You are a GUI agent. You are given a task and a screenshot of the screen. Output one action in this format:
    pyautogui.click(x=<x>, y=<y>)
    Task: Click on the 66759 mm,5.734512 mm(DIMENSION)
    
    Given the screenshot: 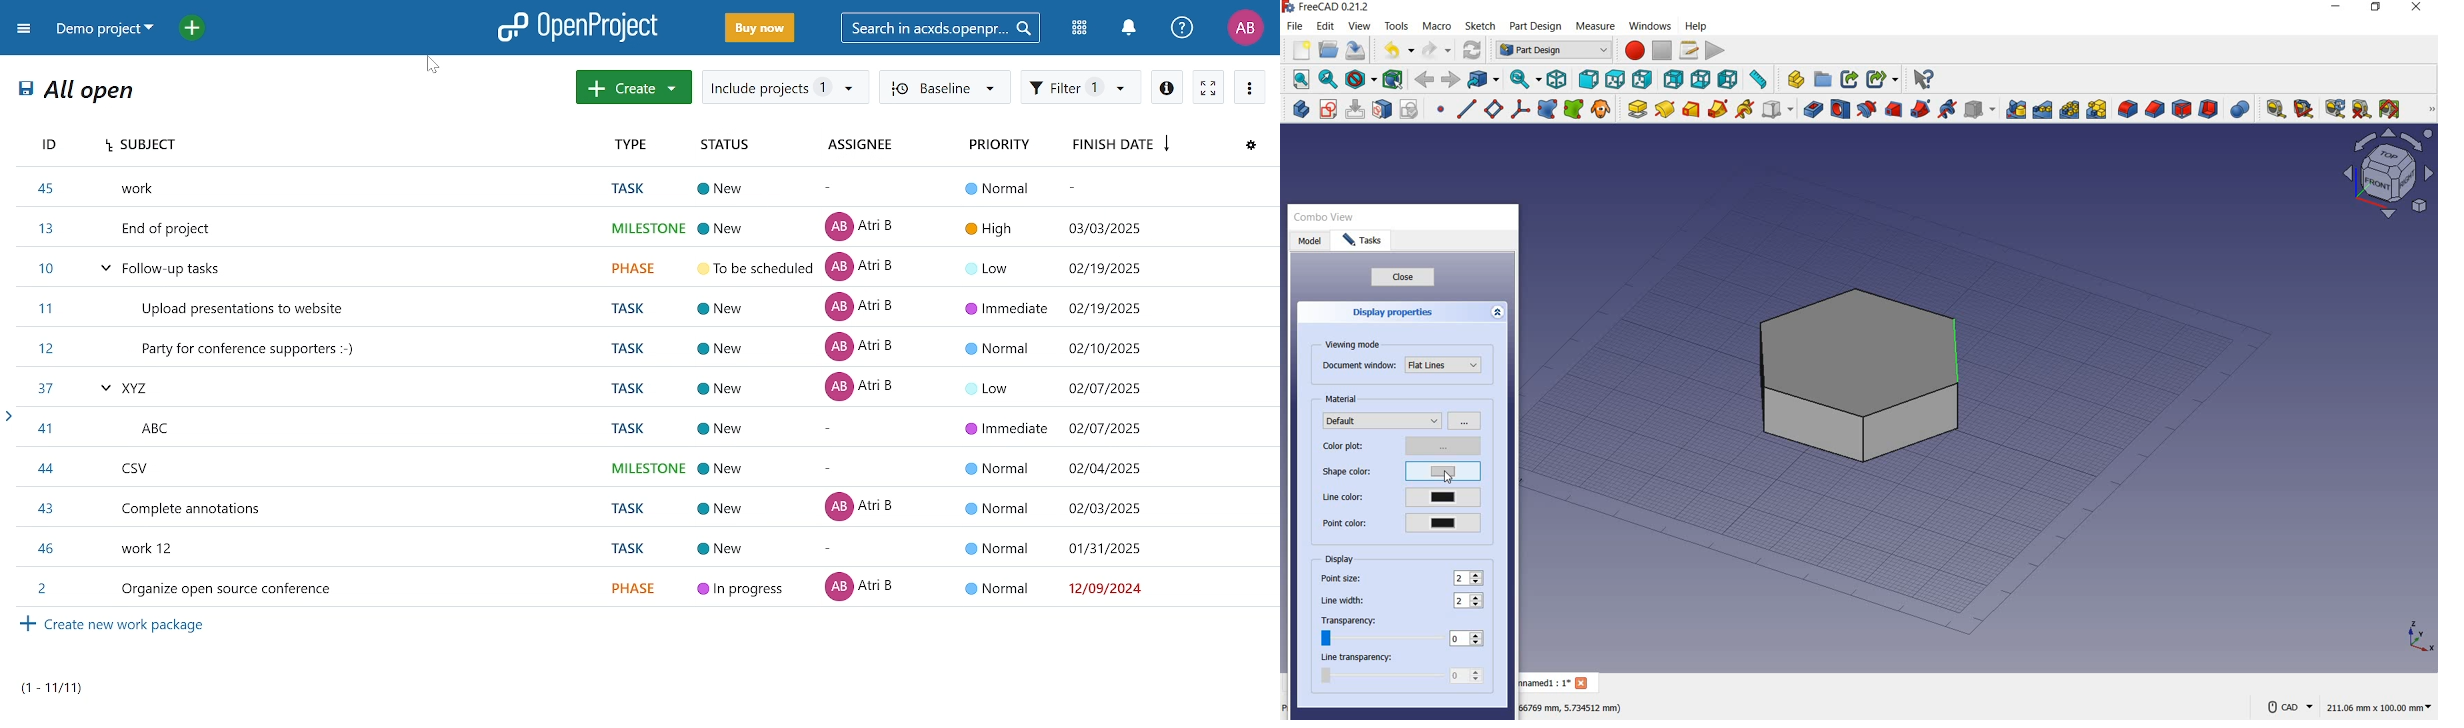 What is the action you would take?
    pyautogui.click(x=1571, y=707)
    